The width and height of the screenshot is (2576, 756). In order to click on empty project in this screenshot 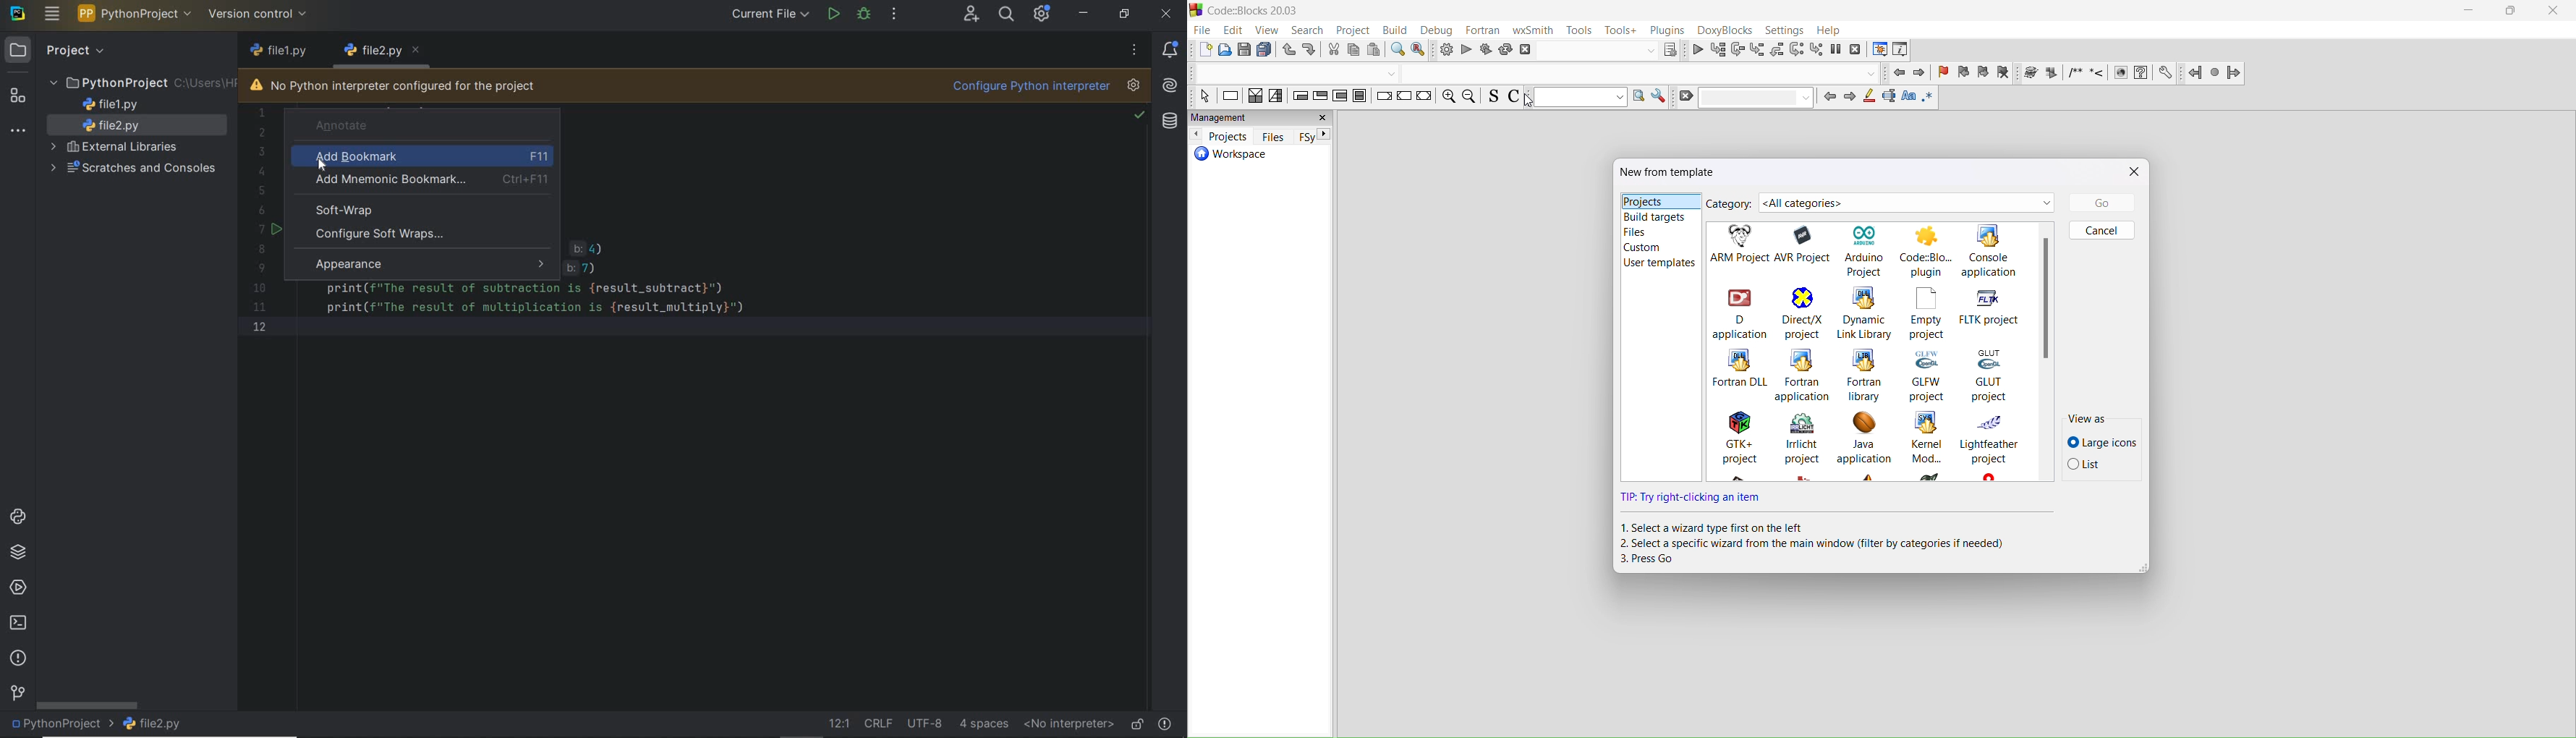, I will do `click(1928, 313)`.